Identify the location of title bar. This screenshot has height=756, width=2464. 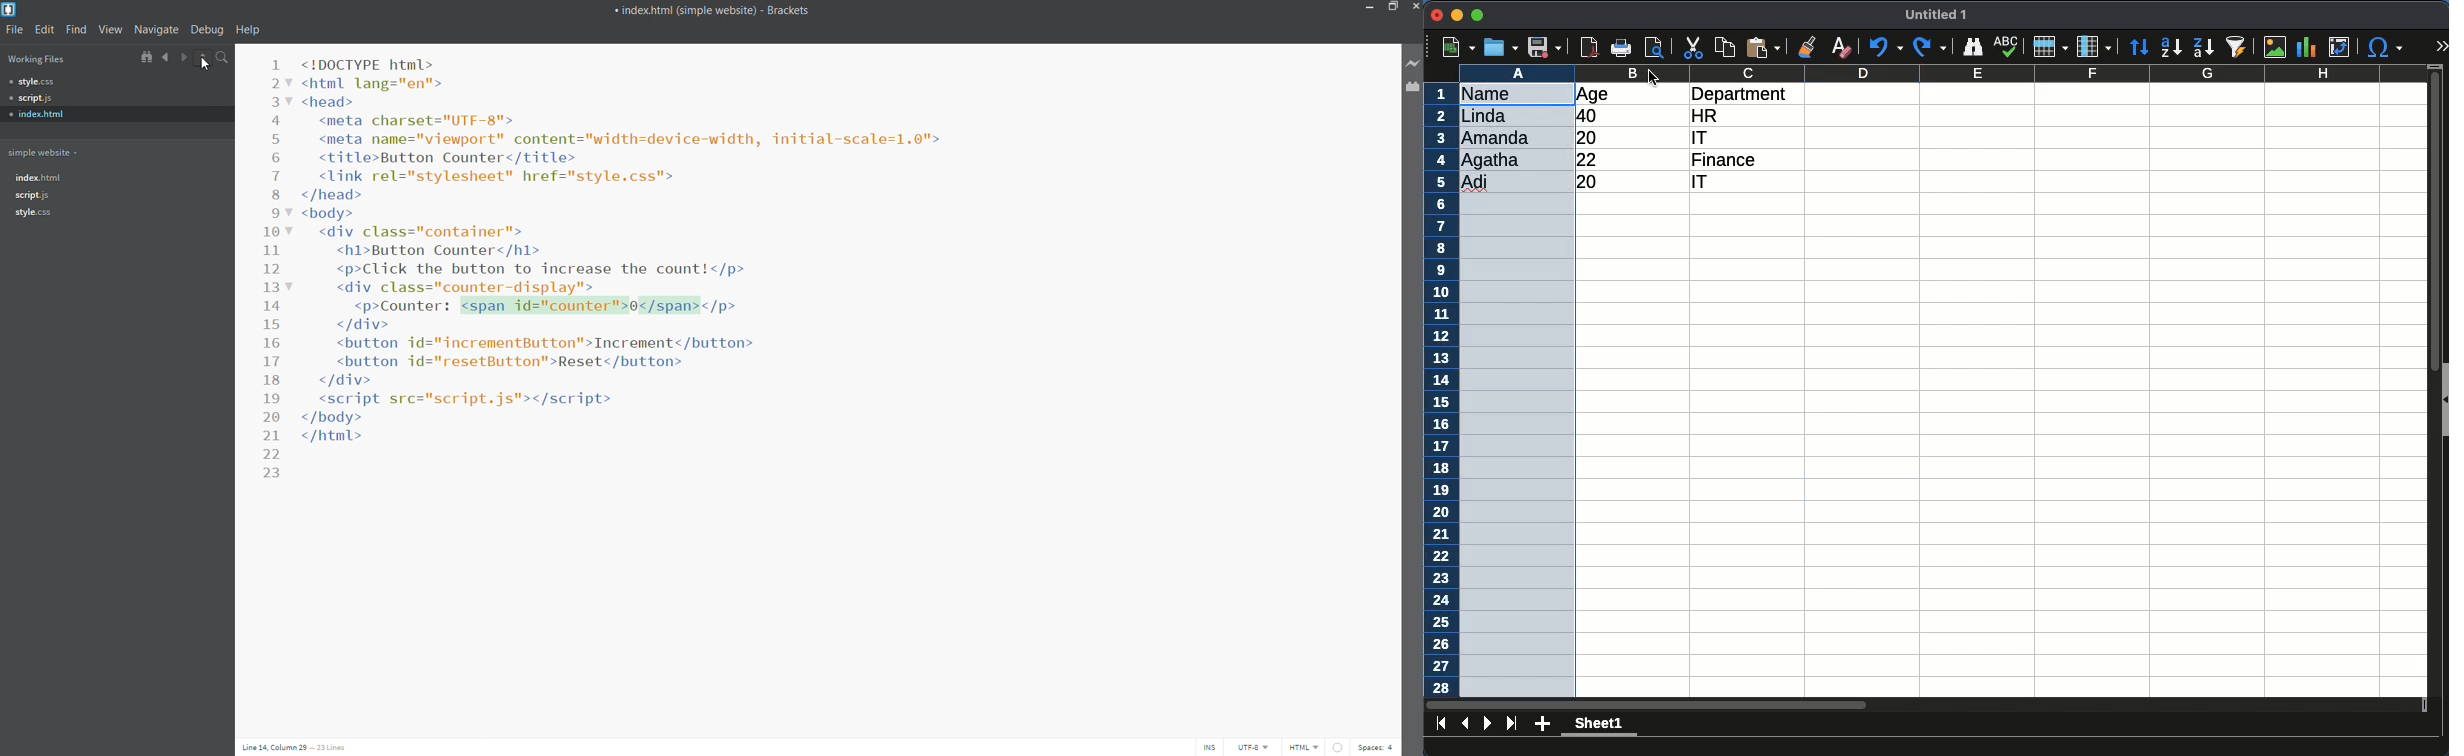
(675, 7).